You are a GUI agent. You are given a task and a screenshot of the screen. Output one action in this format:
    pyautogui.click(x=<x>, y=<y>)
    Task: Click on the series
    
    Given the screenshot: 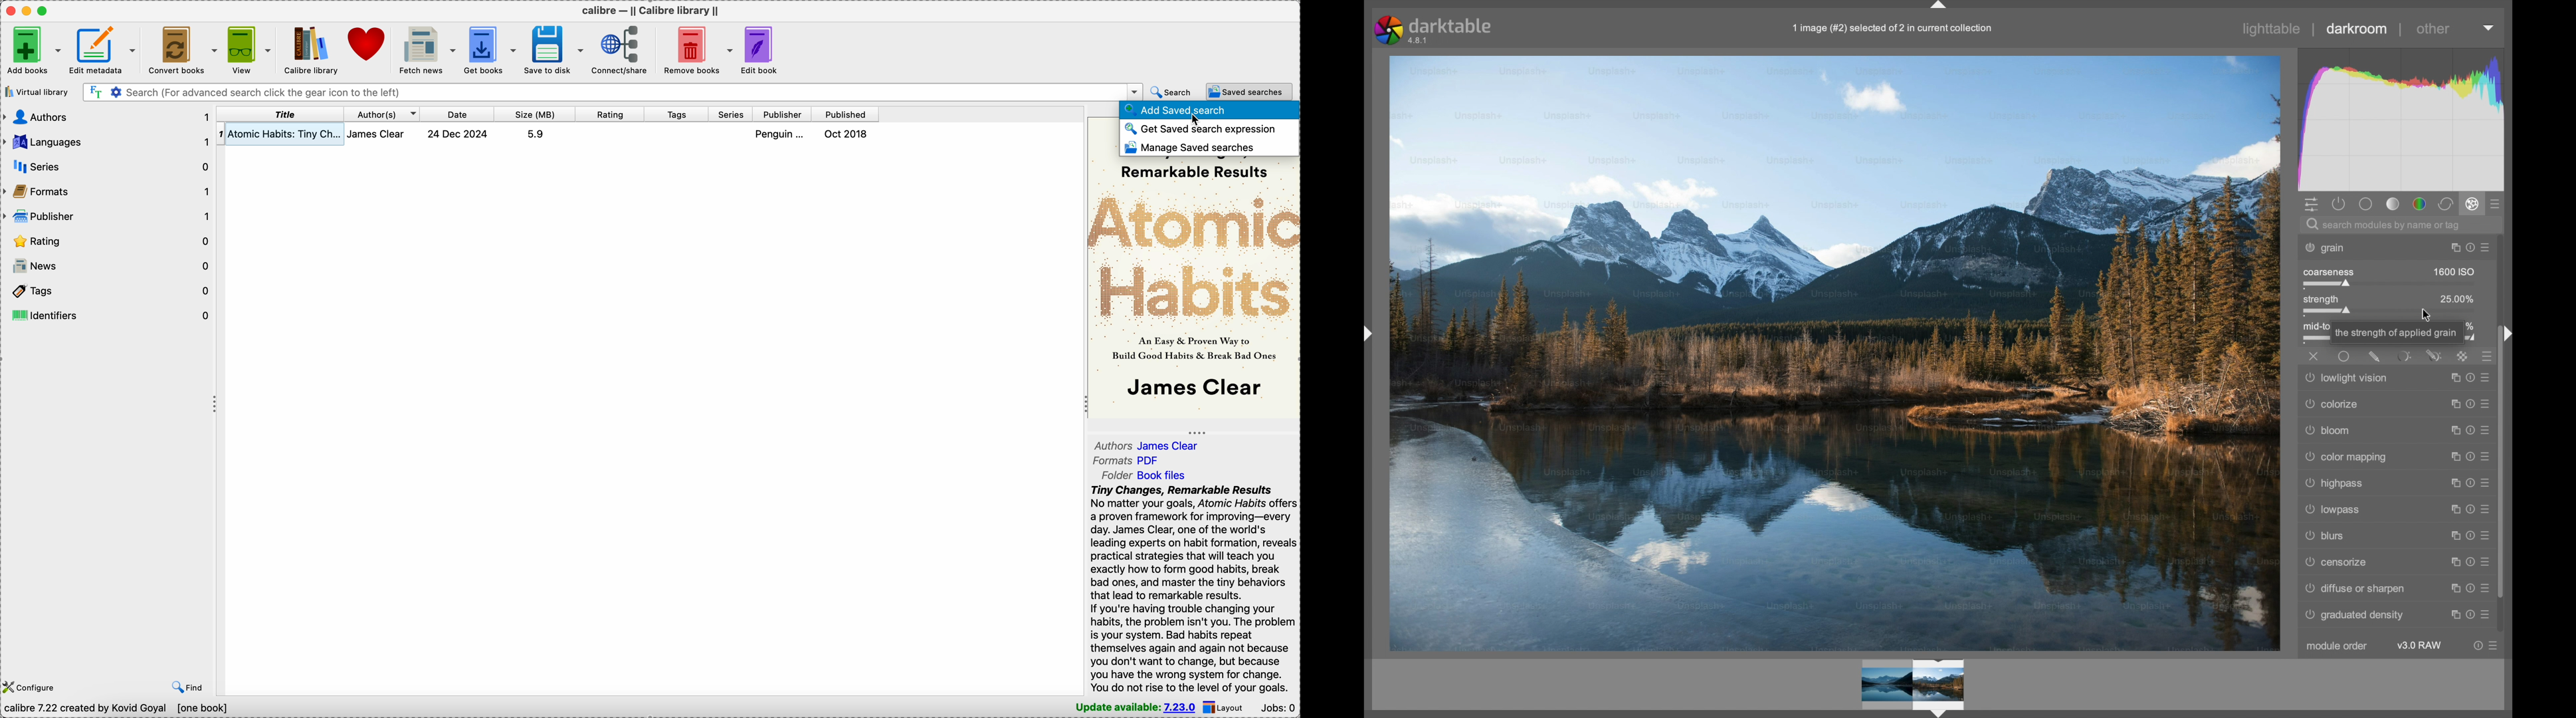 What is the action you would take?
    pyautogui.click(x=732, y=115)
    